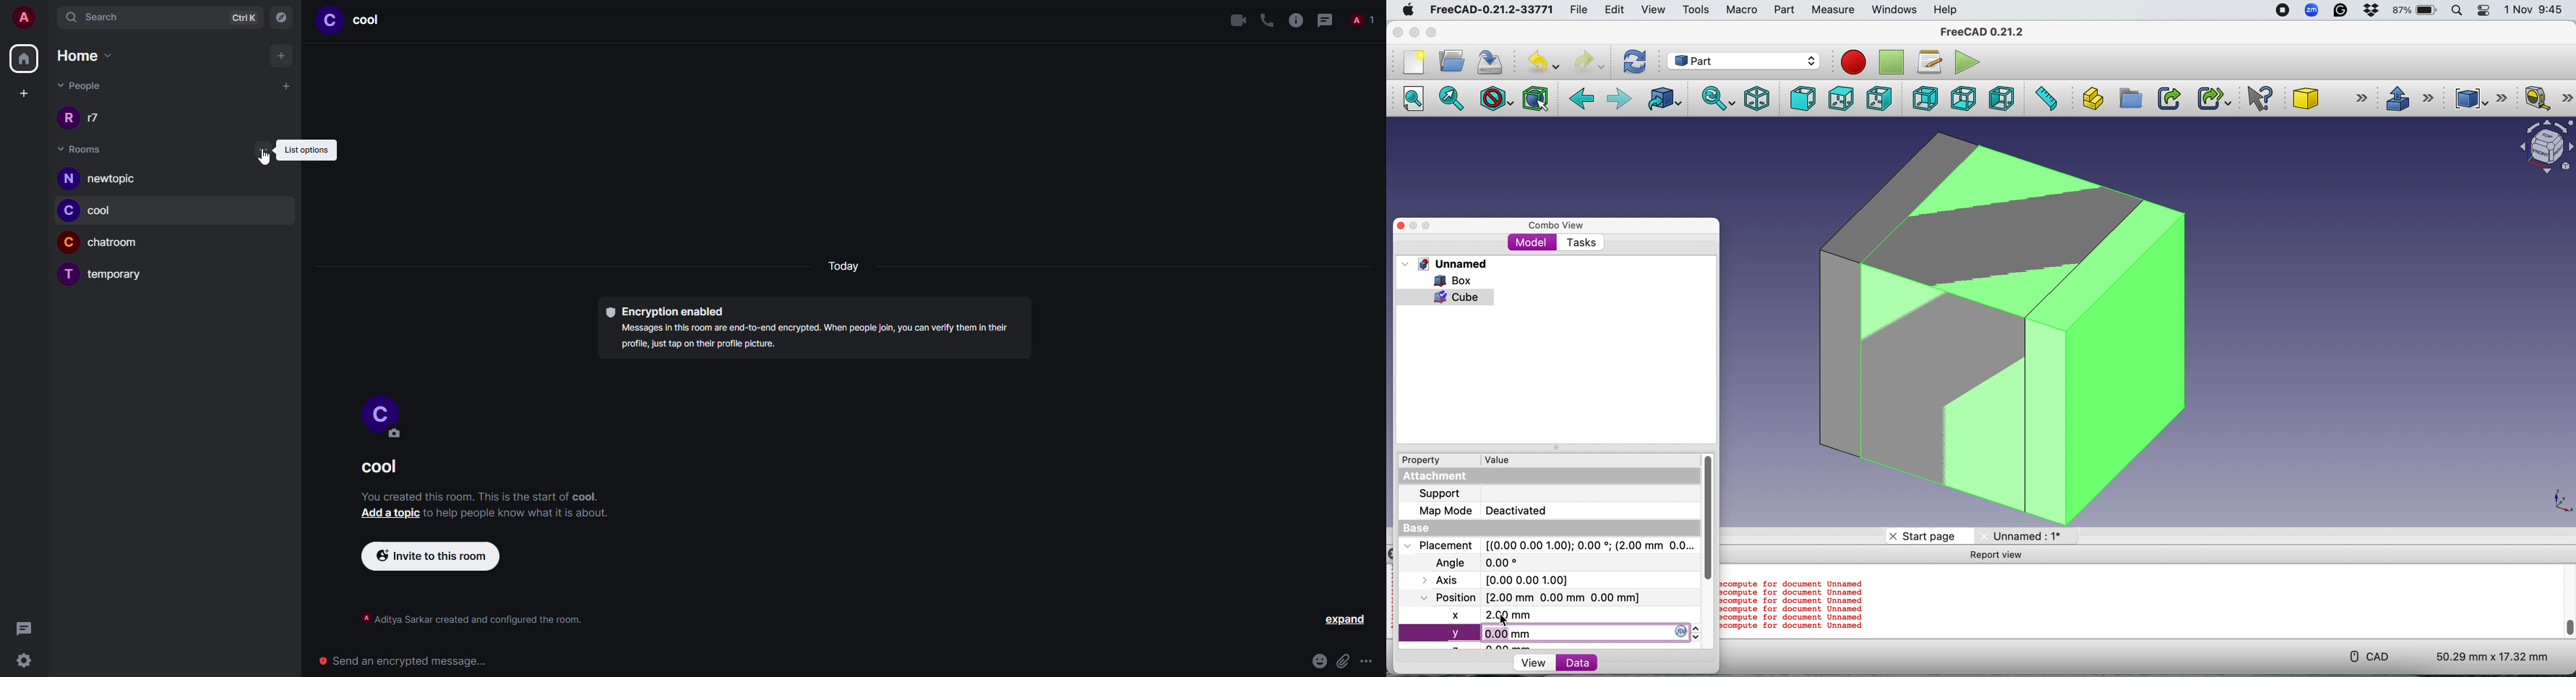 The width and height of the screenshot is (2576, 700). Describe the element at coordinates (1419, 100) in the screenshot. I see `Fit all` at that location.